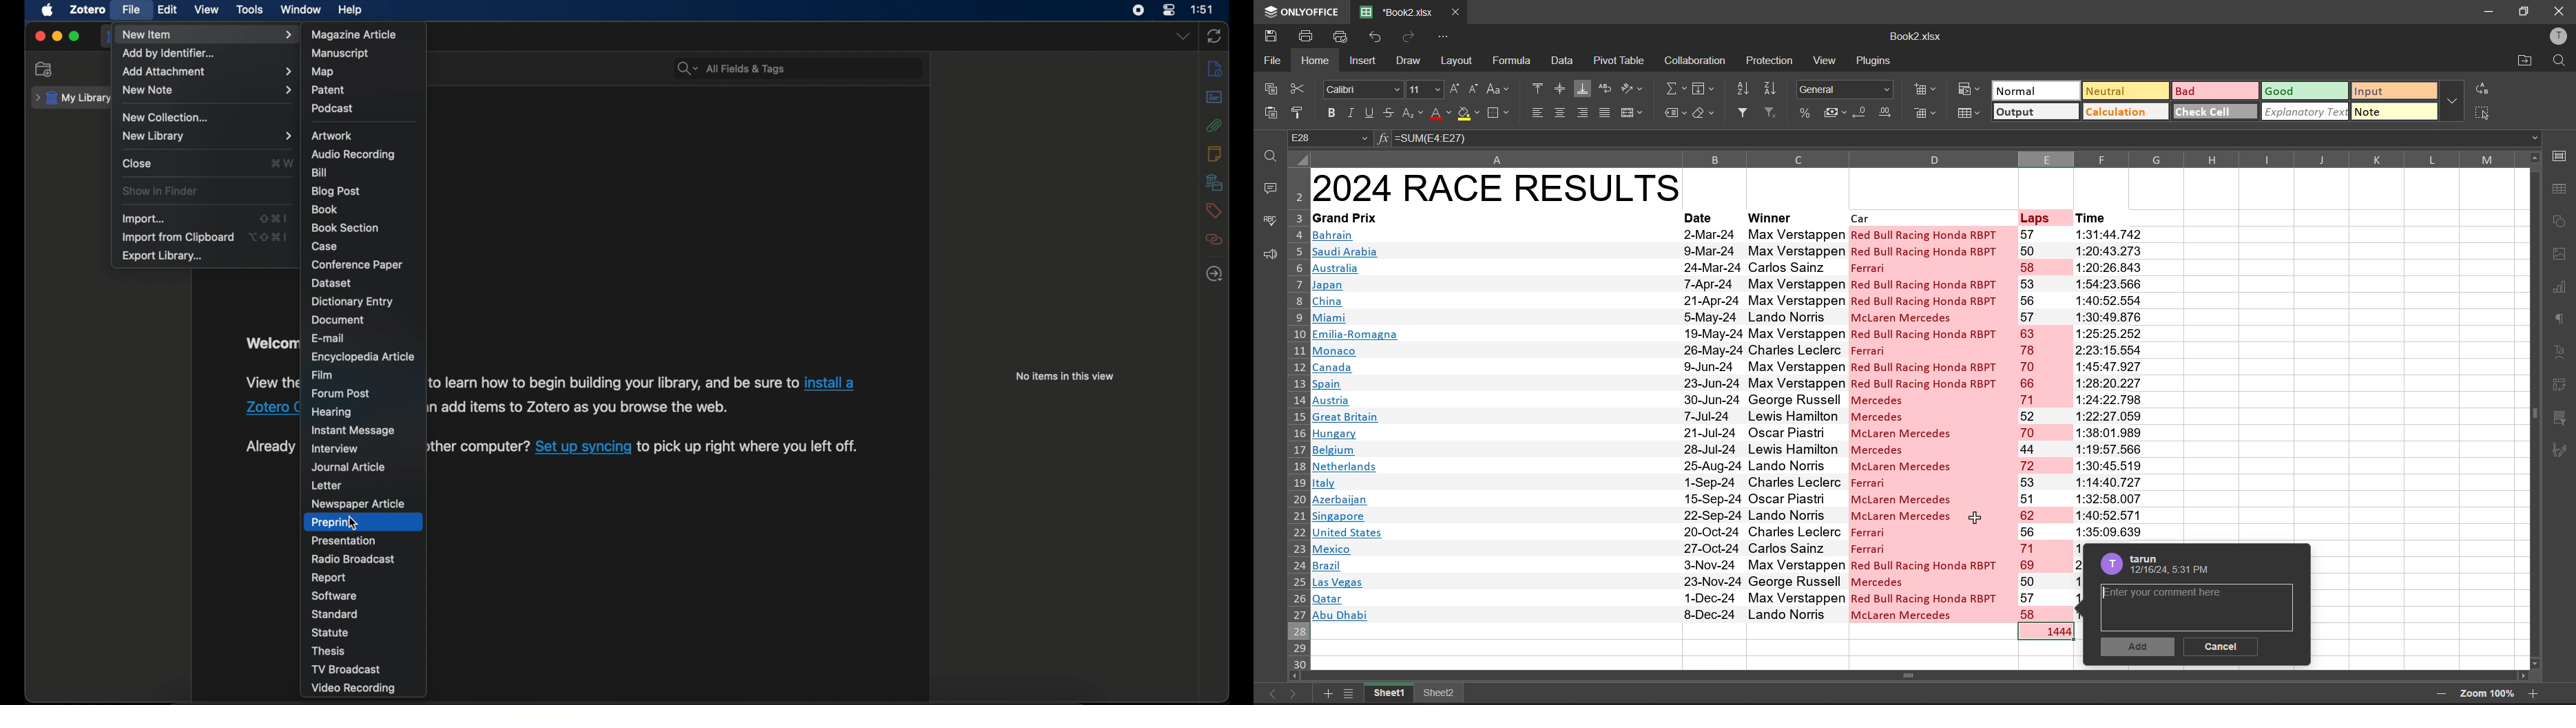  I want to click on add attachment, so click(208, 72).